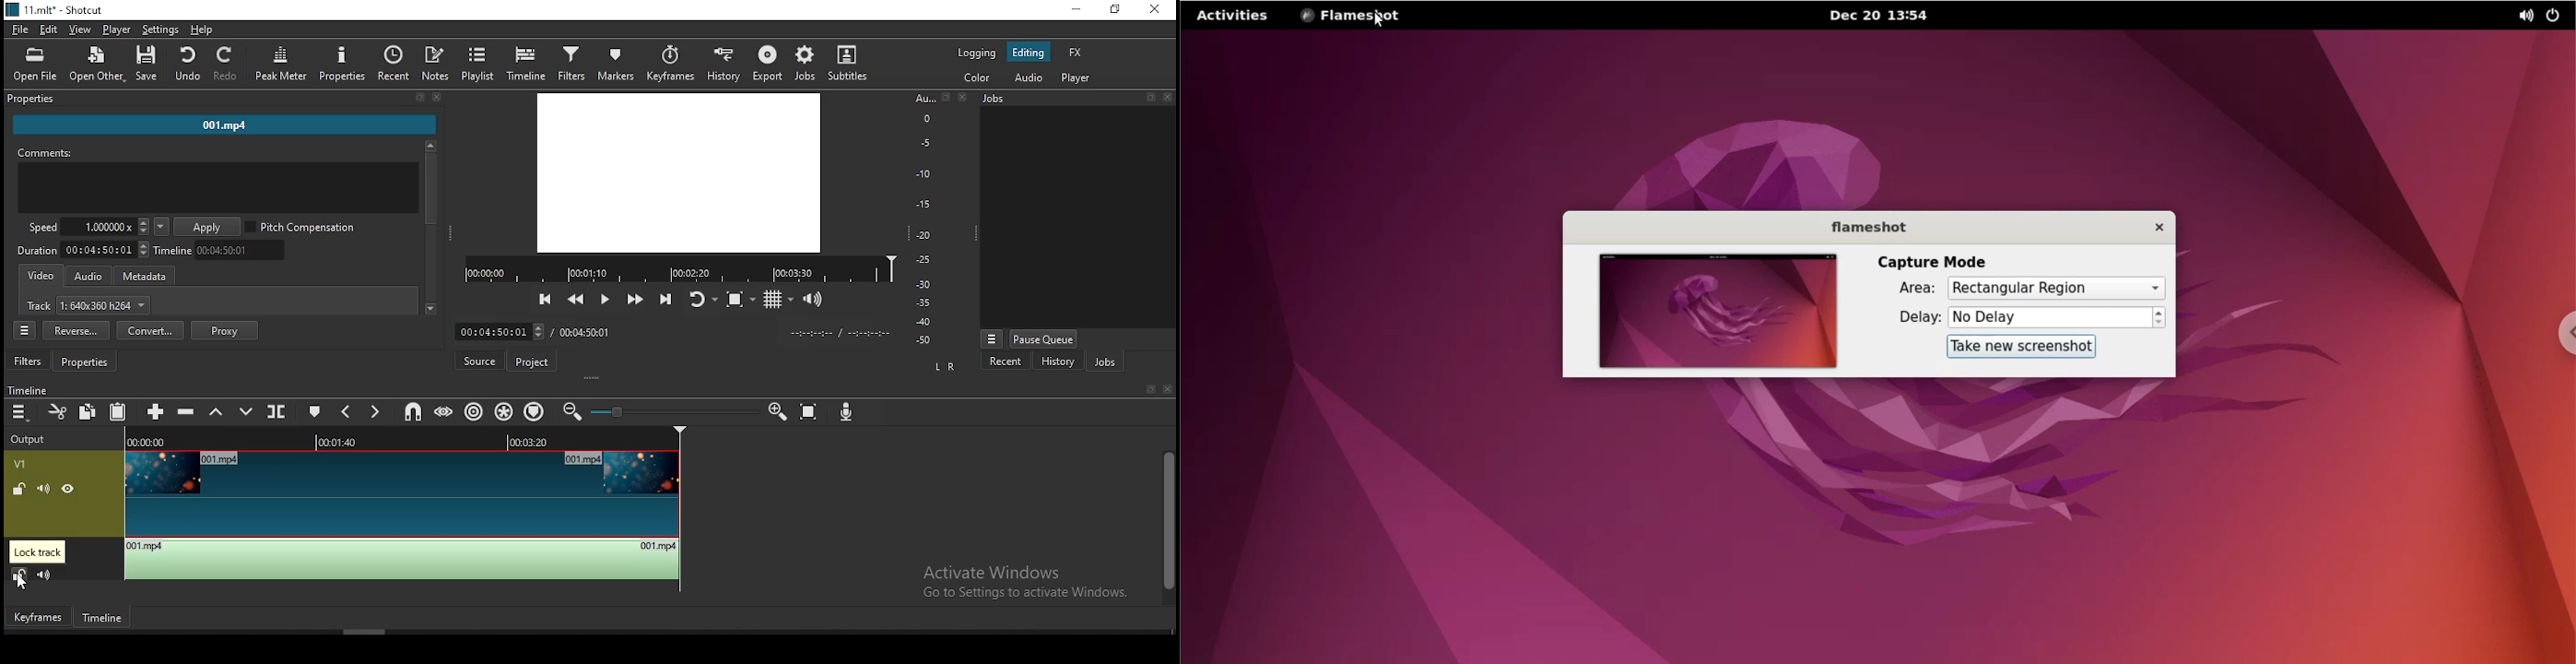  What do you see at coordinates (218, 411) in the screenshot?
I see `lift` at bounding box center [218, 411].